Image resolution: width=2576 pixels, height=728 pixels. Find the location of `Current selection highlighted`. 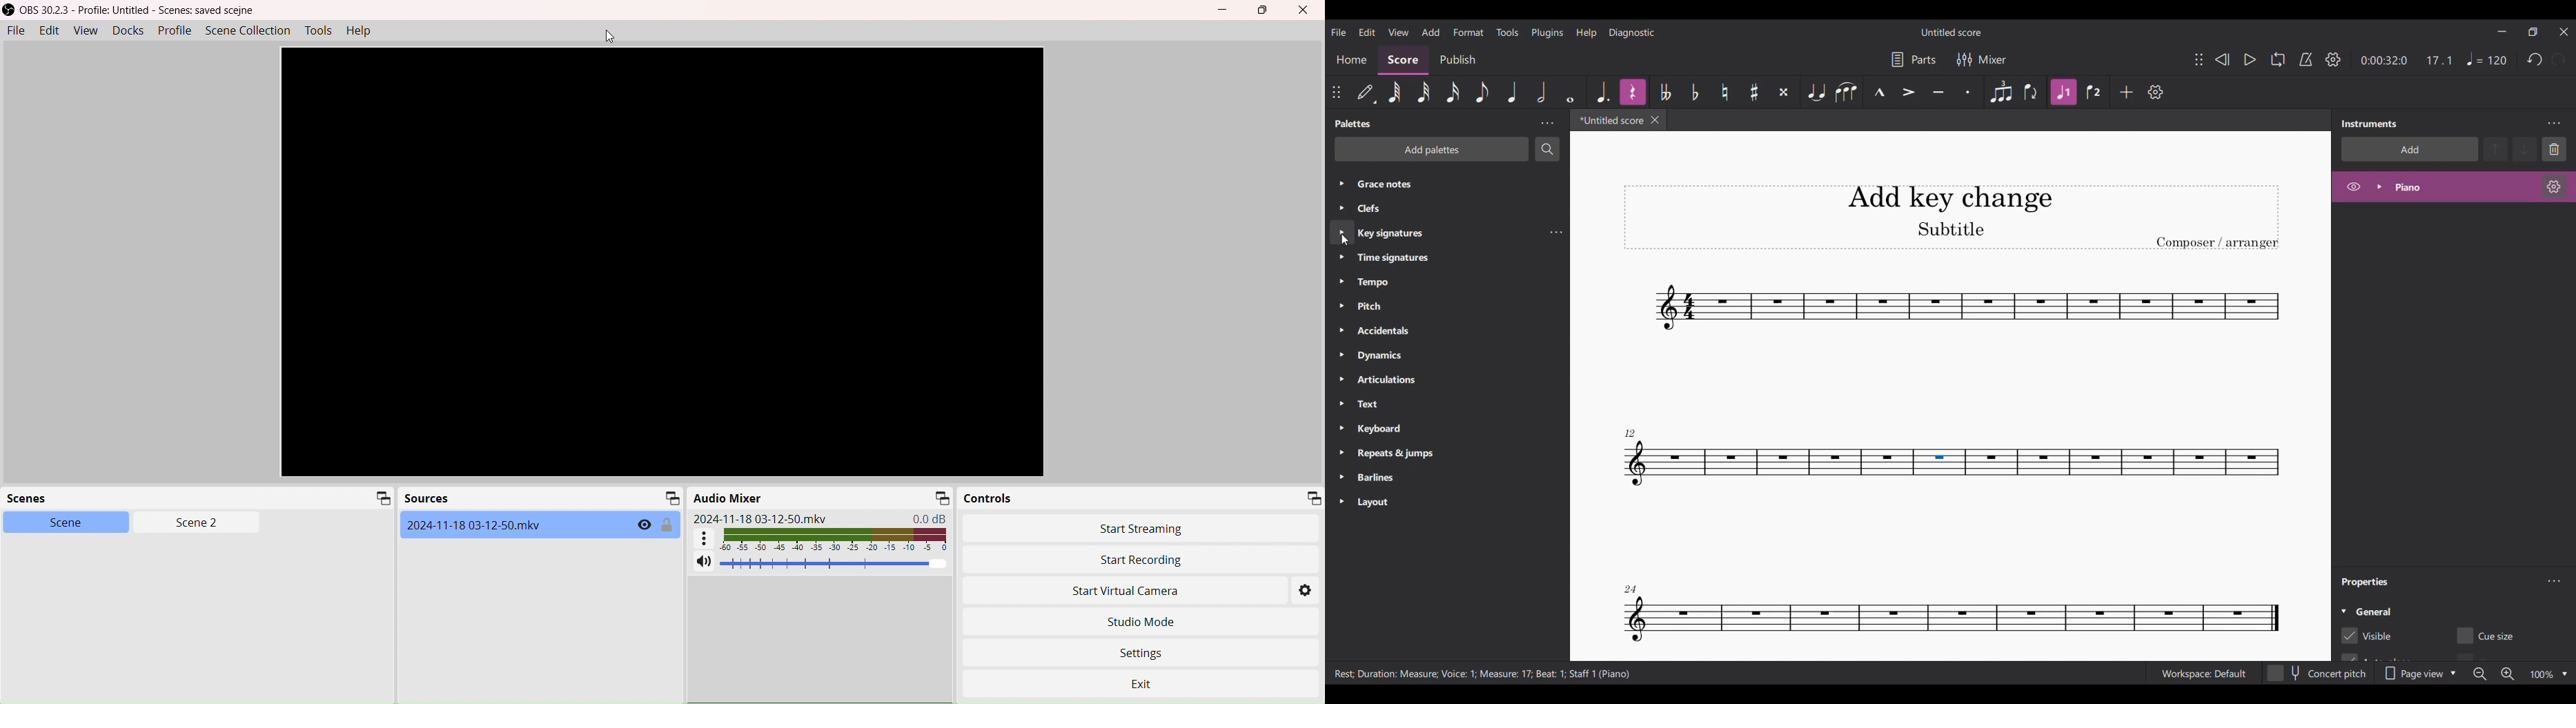

Current selection highlighted is located at coordinates (1342, 232).